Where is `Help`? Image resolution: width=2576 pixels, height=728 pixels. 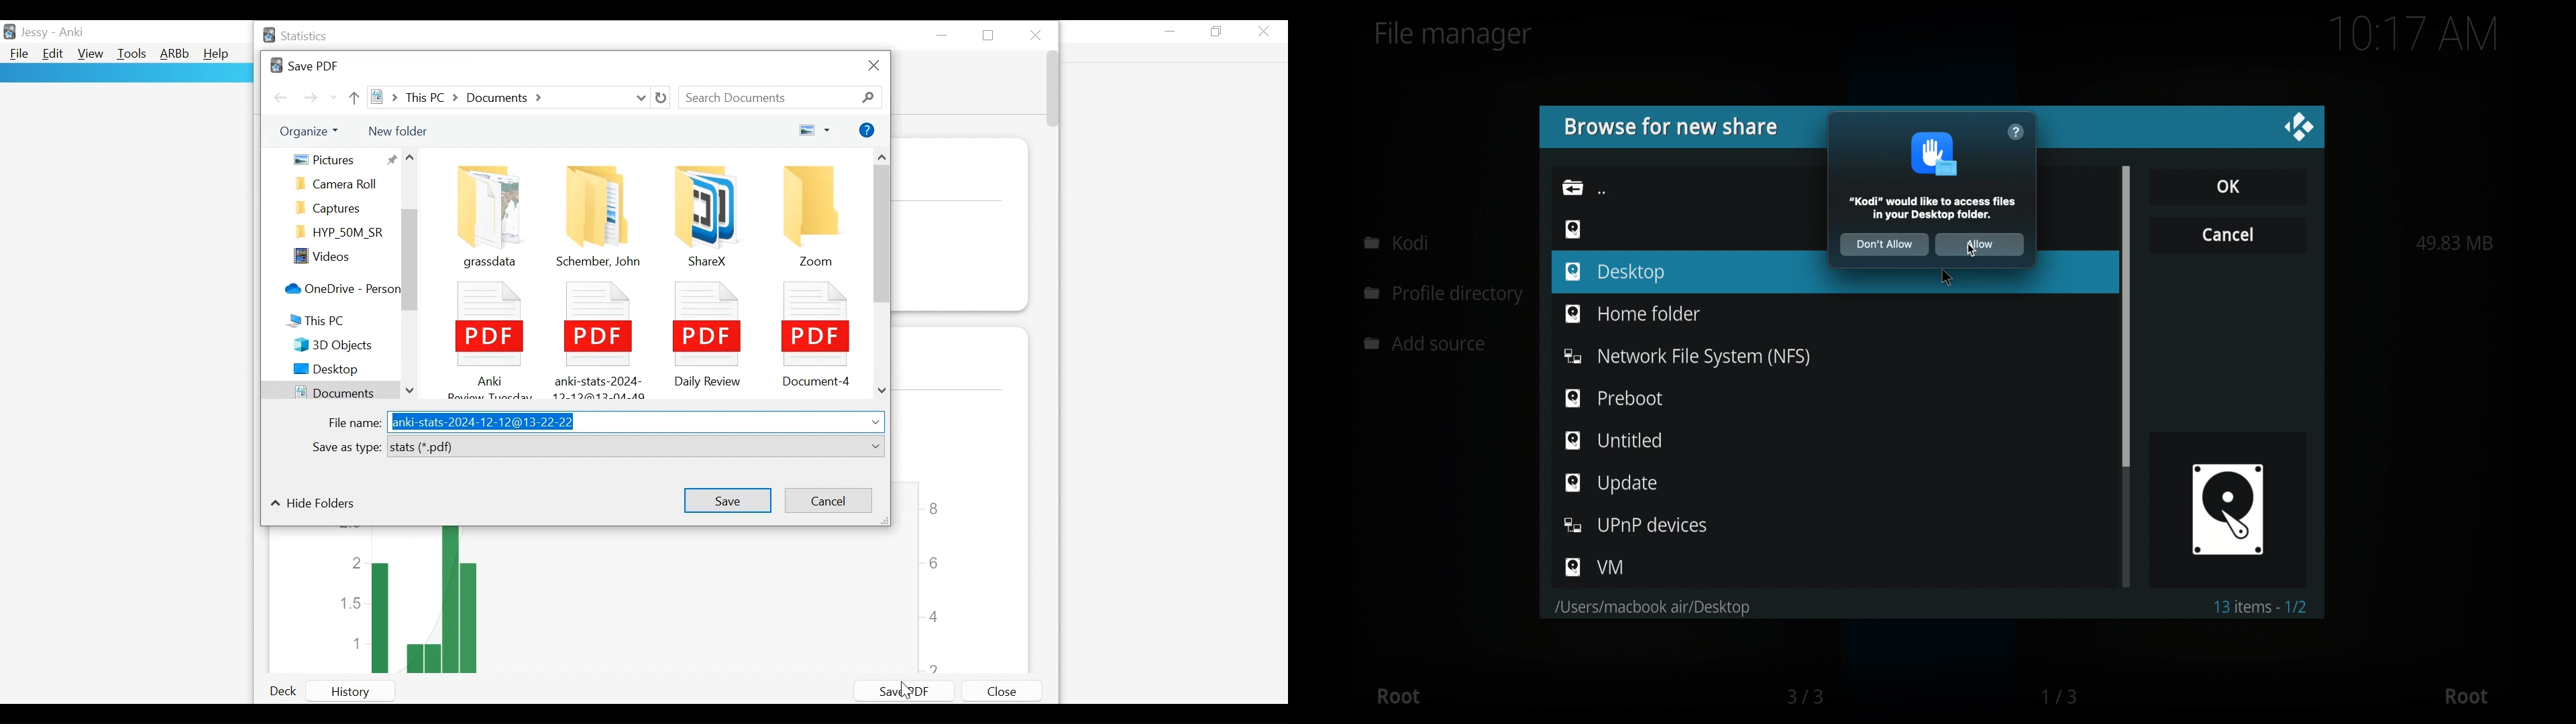 Help is located at coordinates (867, 131).